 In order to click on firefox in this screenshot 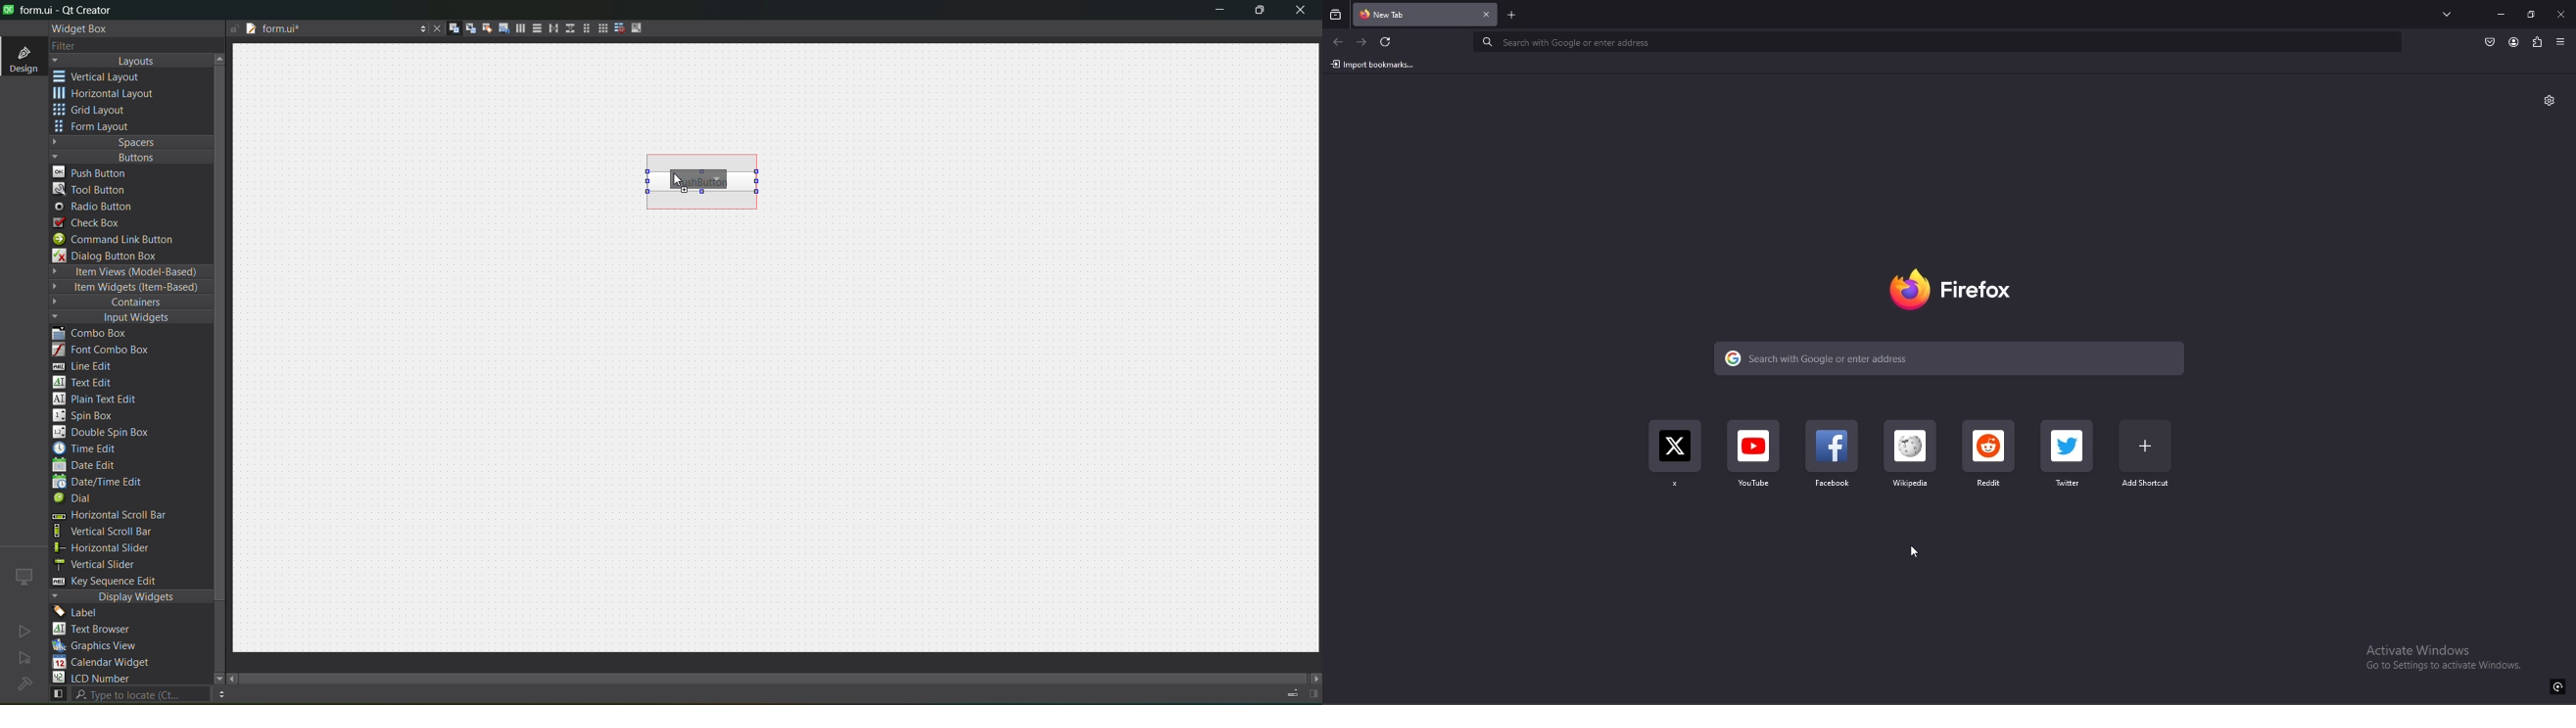, I will do `click(1954, 286)`.